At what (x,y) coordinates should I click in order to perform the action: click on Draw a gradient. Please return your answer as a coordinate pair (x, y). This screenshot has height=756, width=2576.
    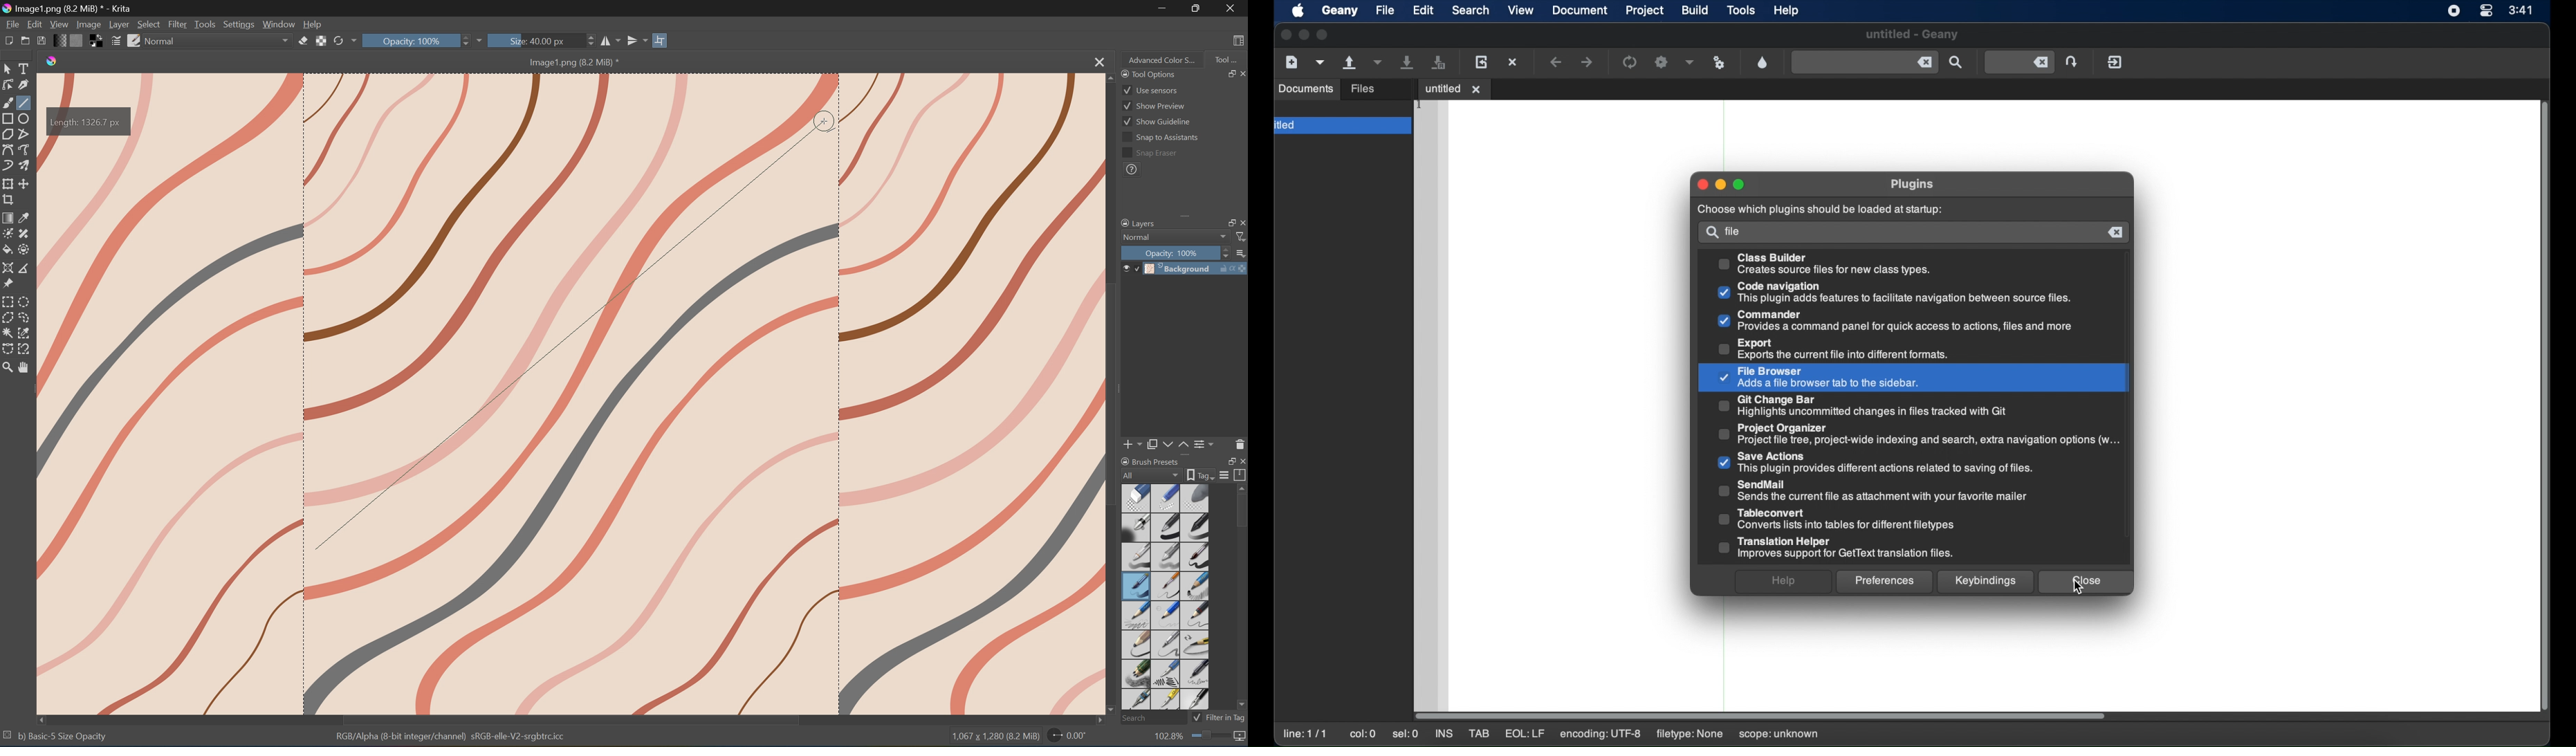
    Looking at the image, I should click on (9, 217).